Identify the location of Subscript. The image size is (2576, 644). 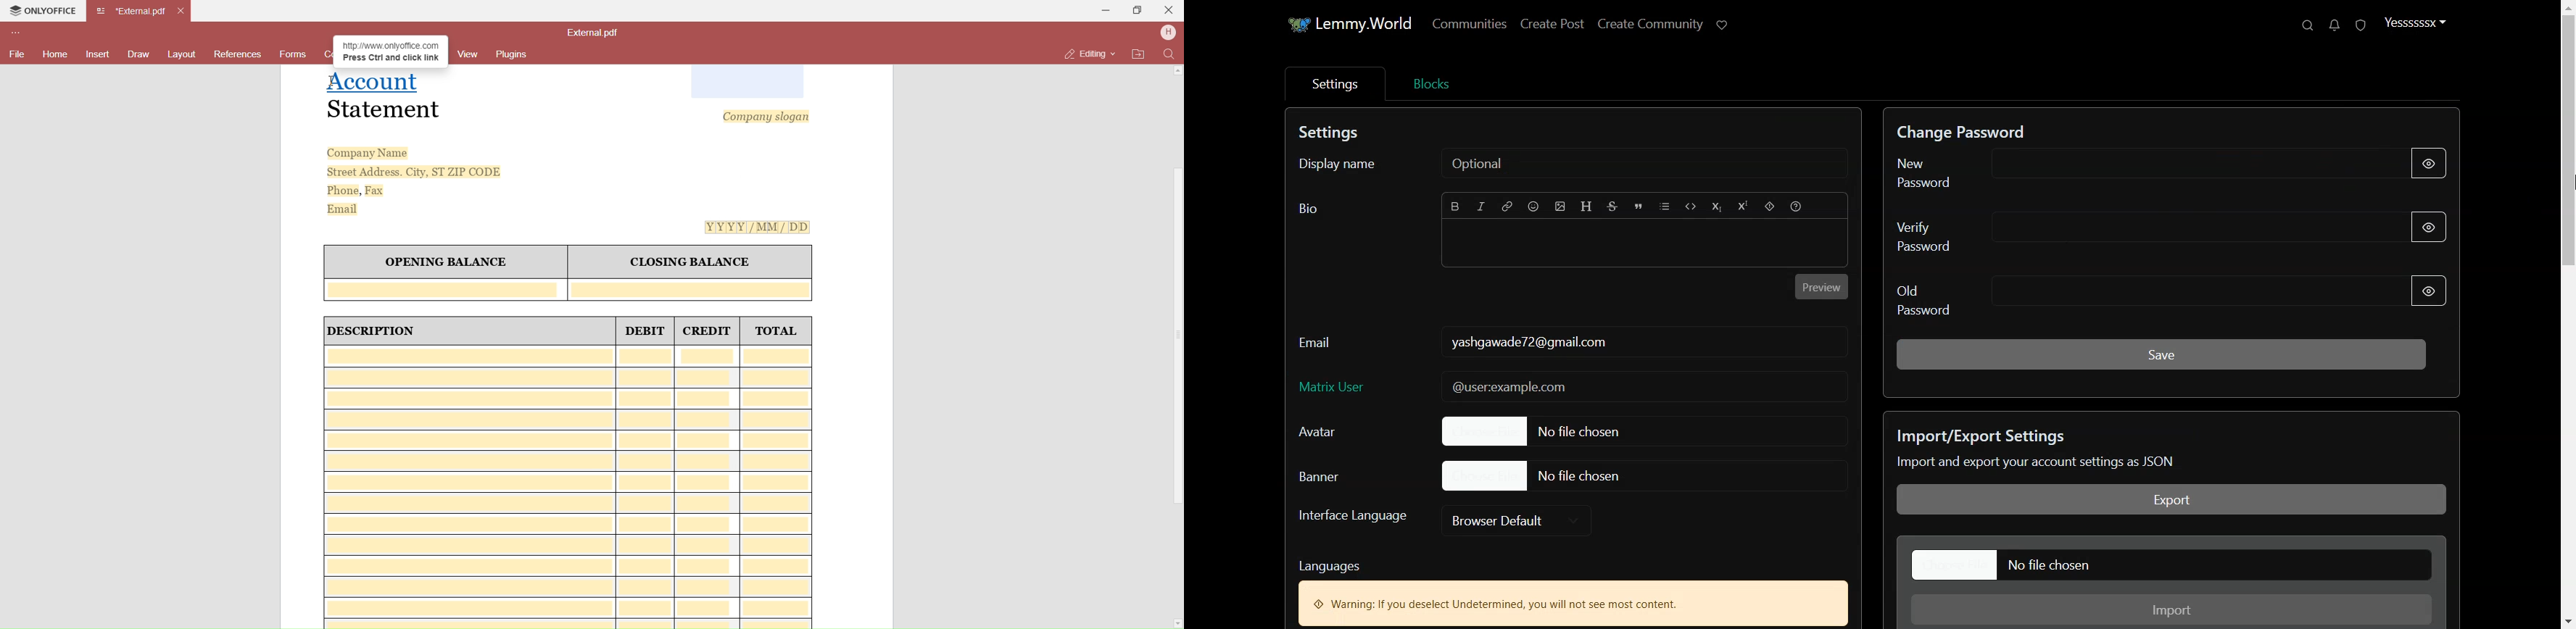
(1717, 207).